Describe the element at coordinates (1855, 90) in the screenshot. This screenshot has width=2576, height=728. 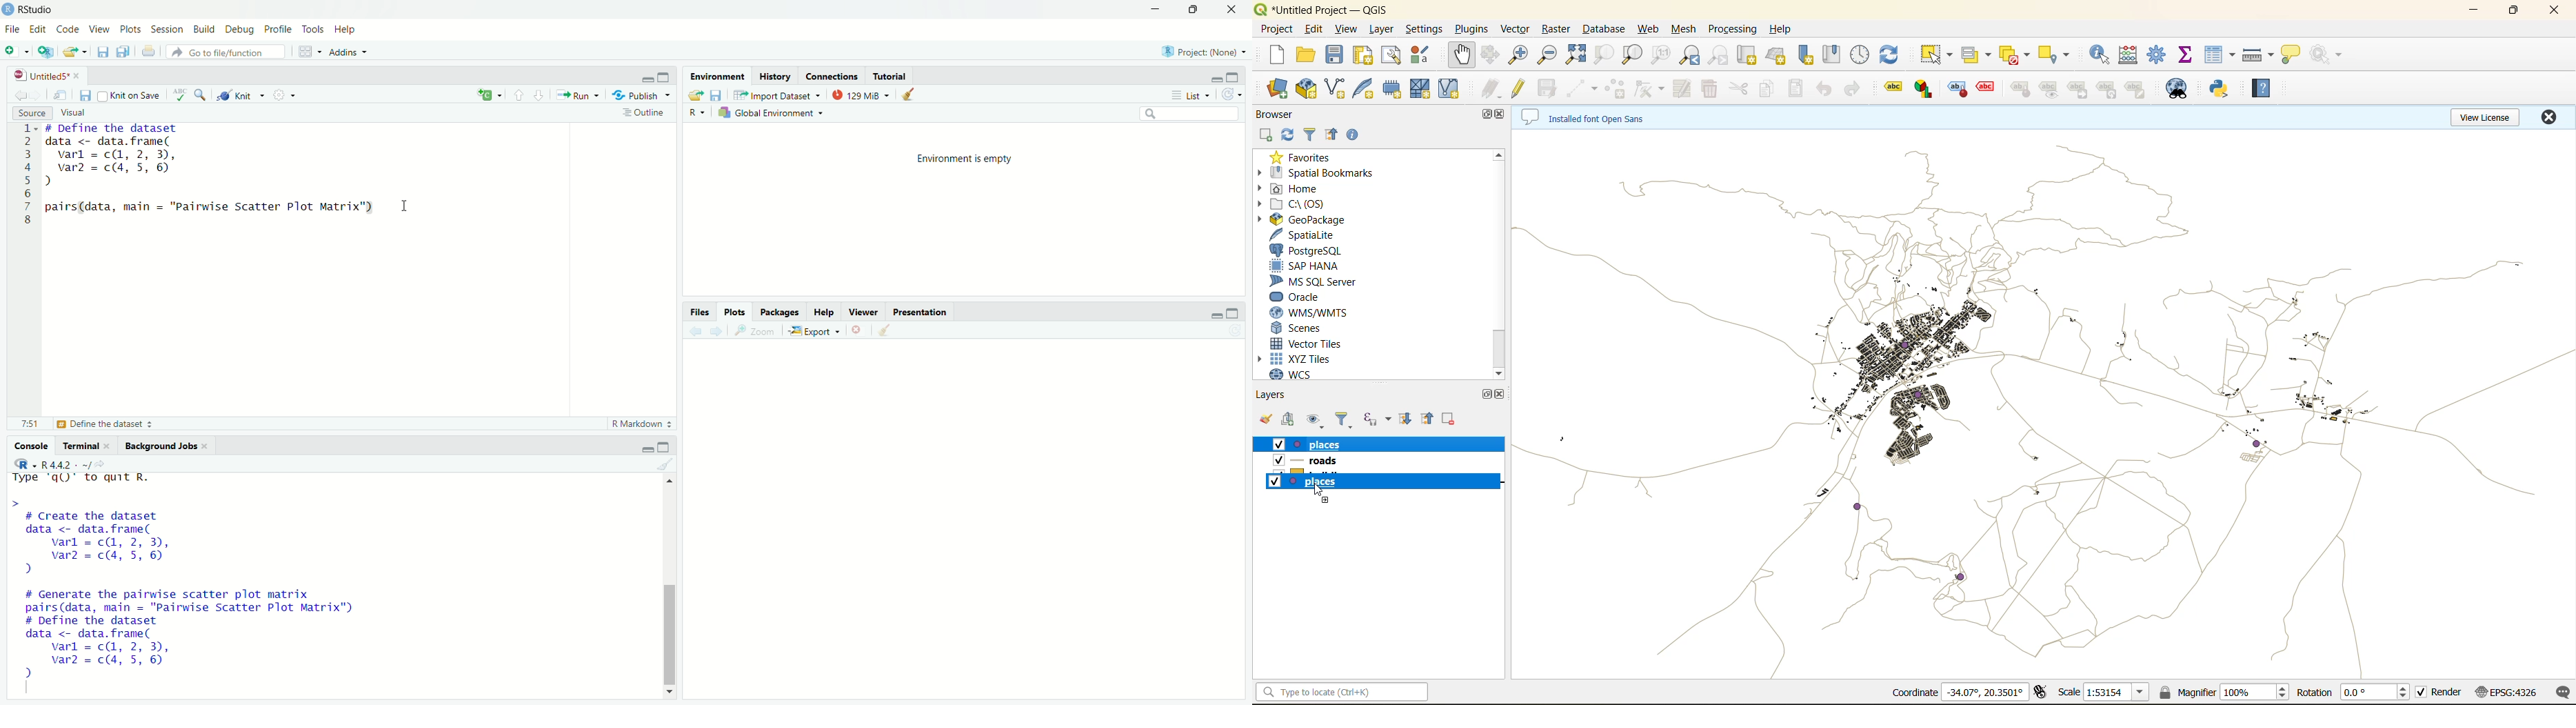
I see `redo` at that location.